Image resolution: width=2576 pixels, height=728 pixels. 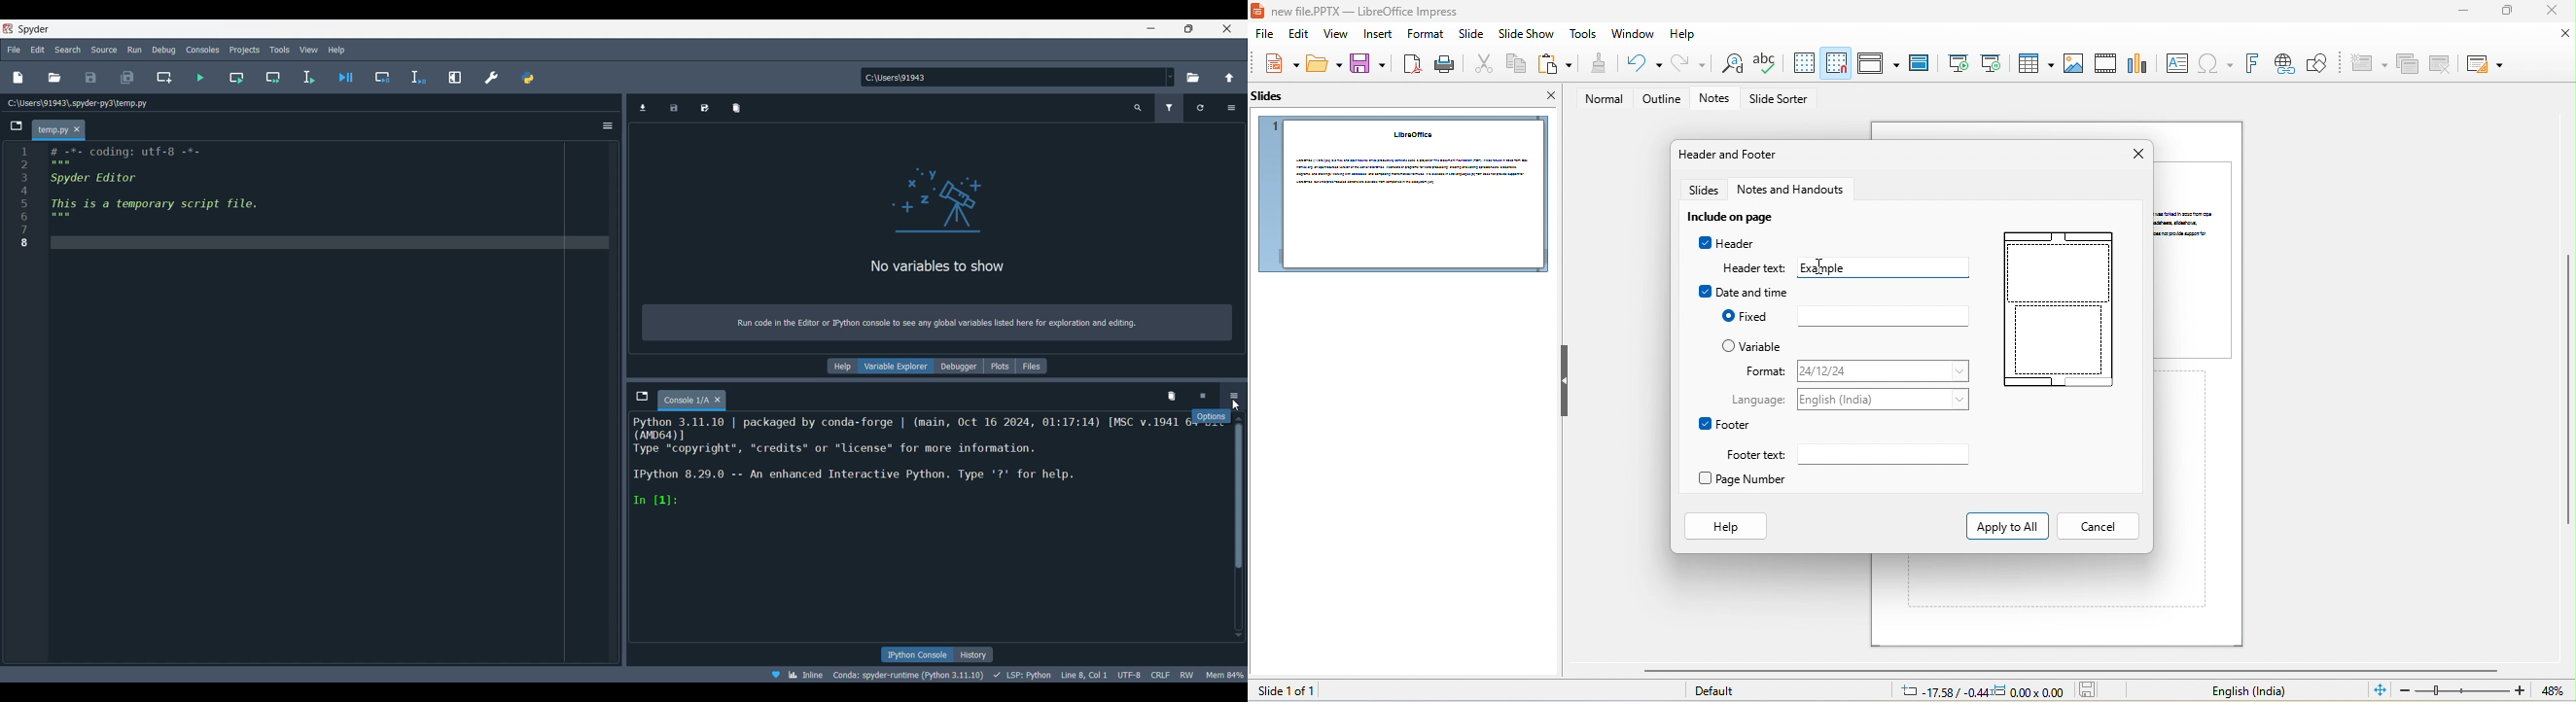 What do you see at coordinates (1745, 316) in the screenshot?
I see ` Fixed` at bounding box center [1745, 316].